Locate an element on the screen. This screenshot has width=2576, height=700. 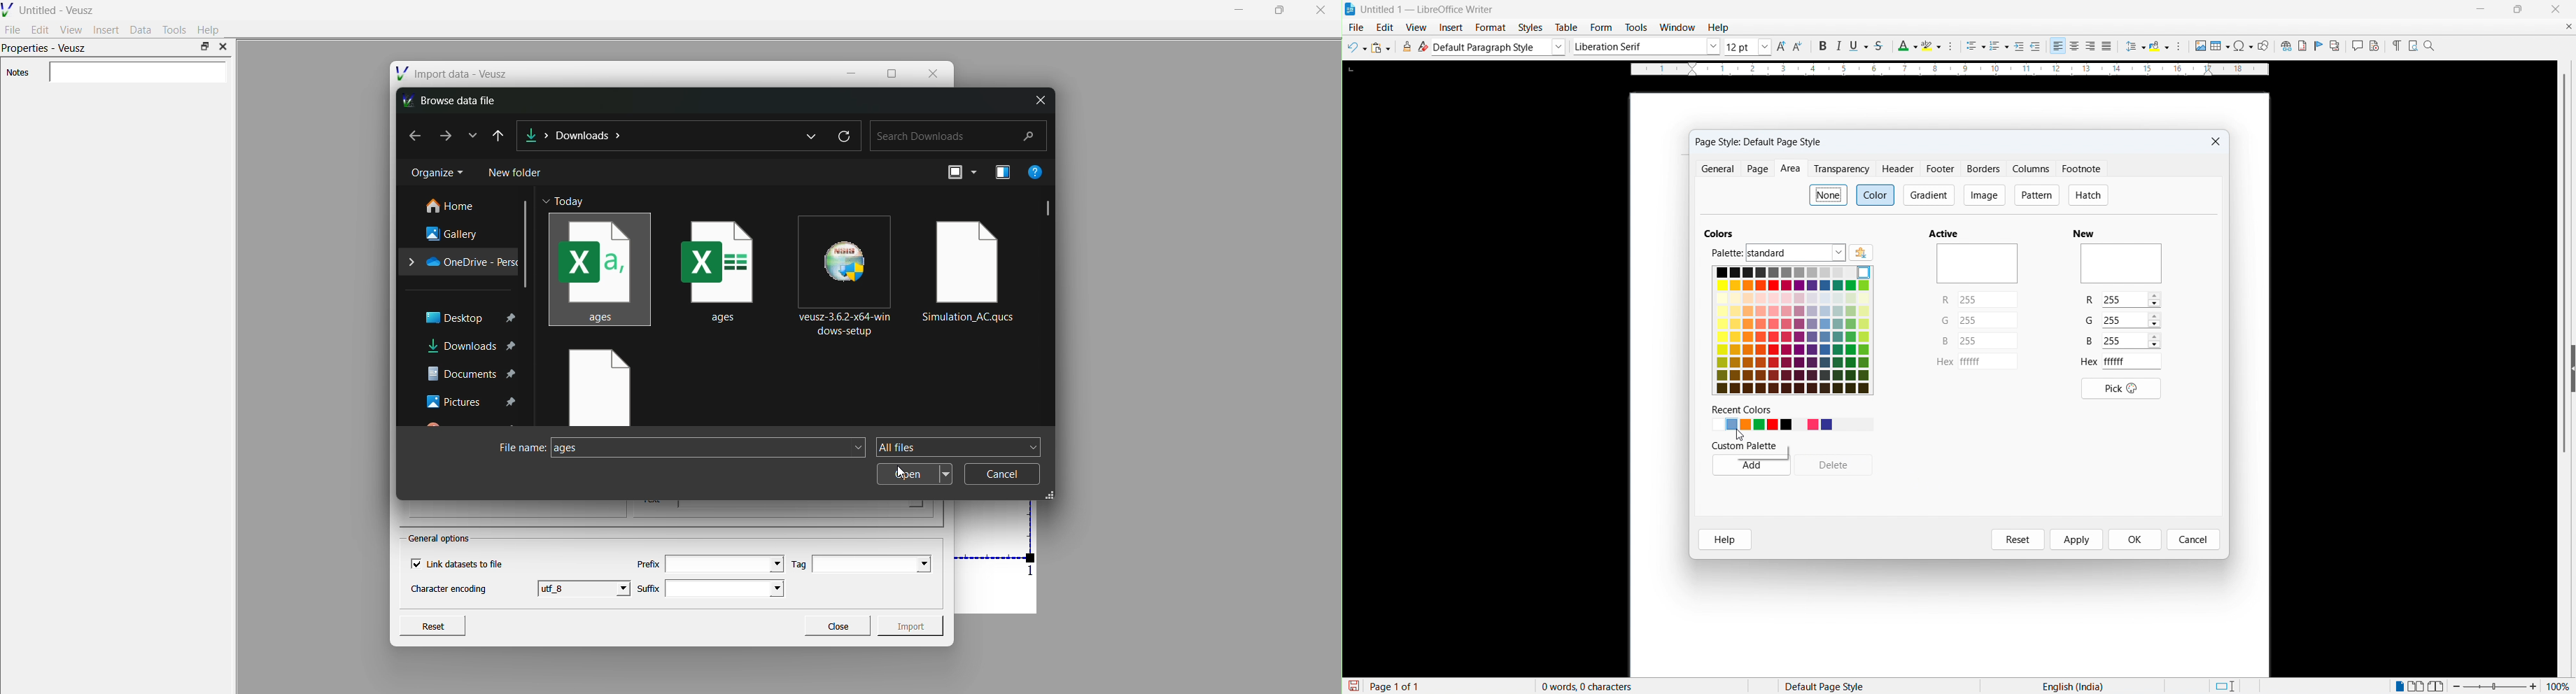
change view is located at coordinates (959, 172).